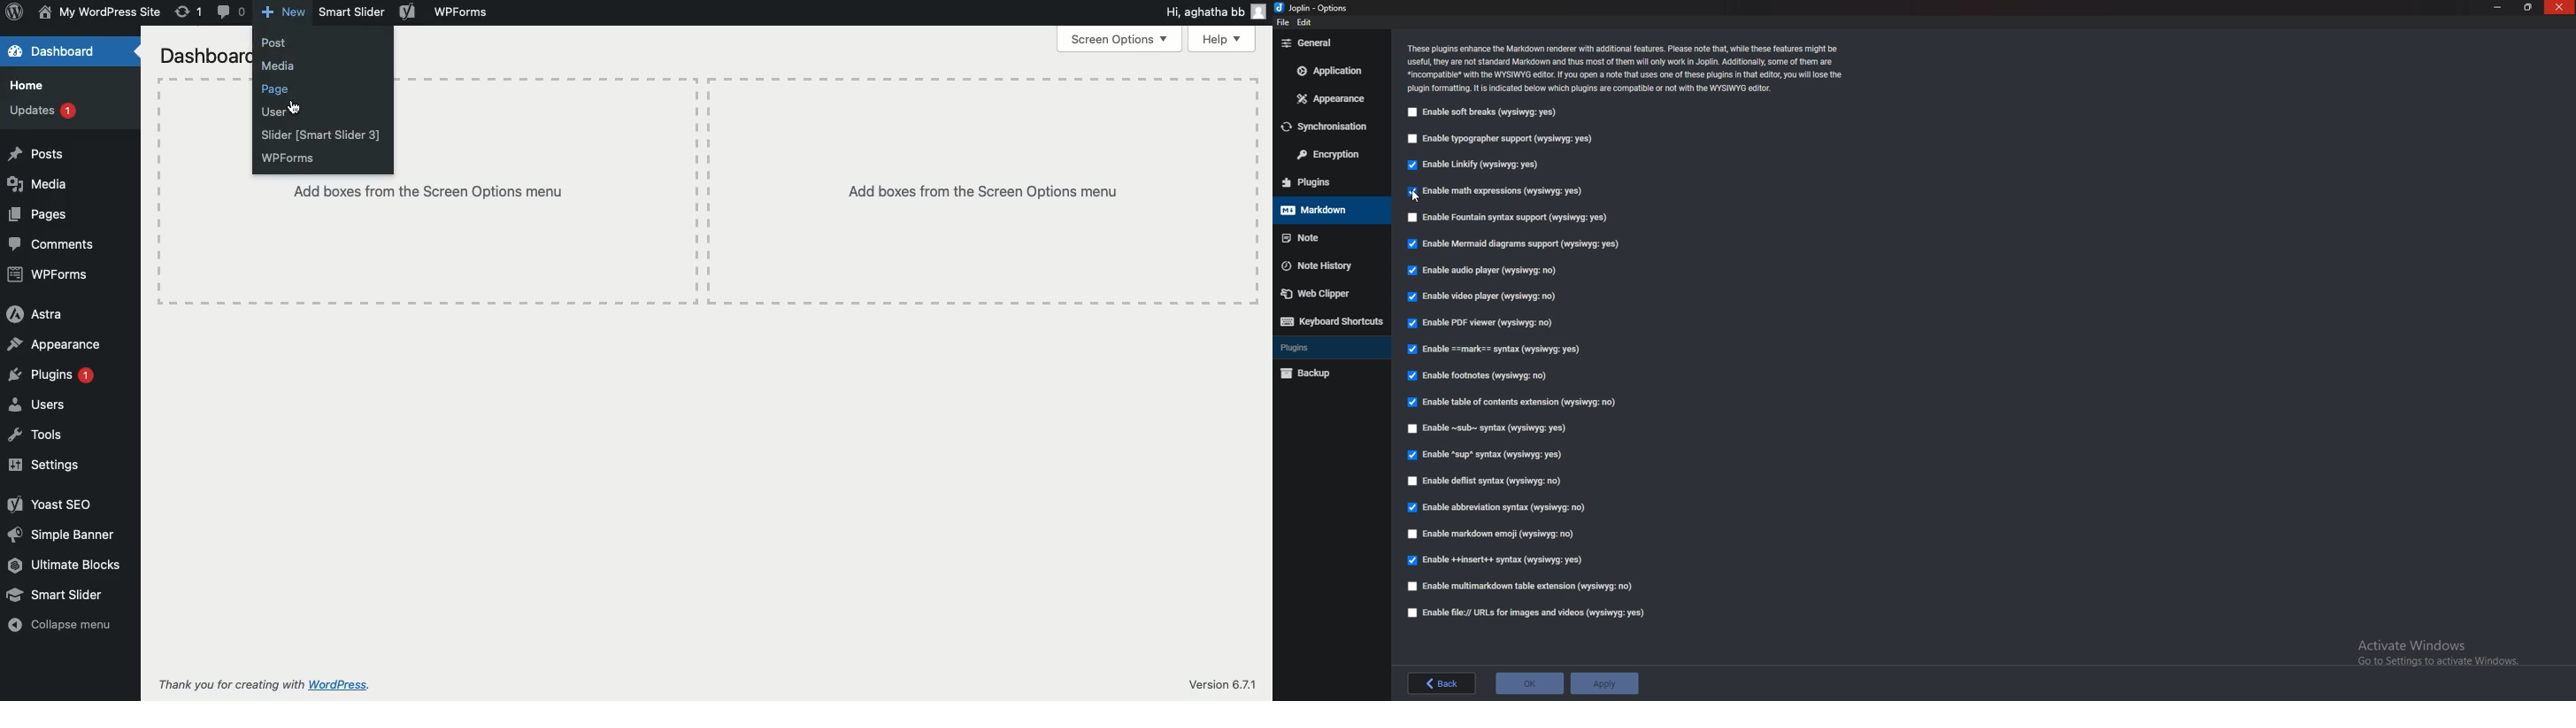 Image resolution: width=2576 pixels, height=728 pixels. I want to click on Yoast, so click(409, 12).